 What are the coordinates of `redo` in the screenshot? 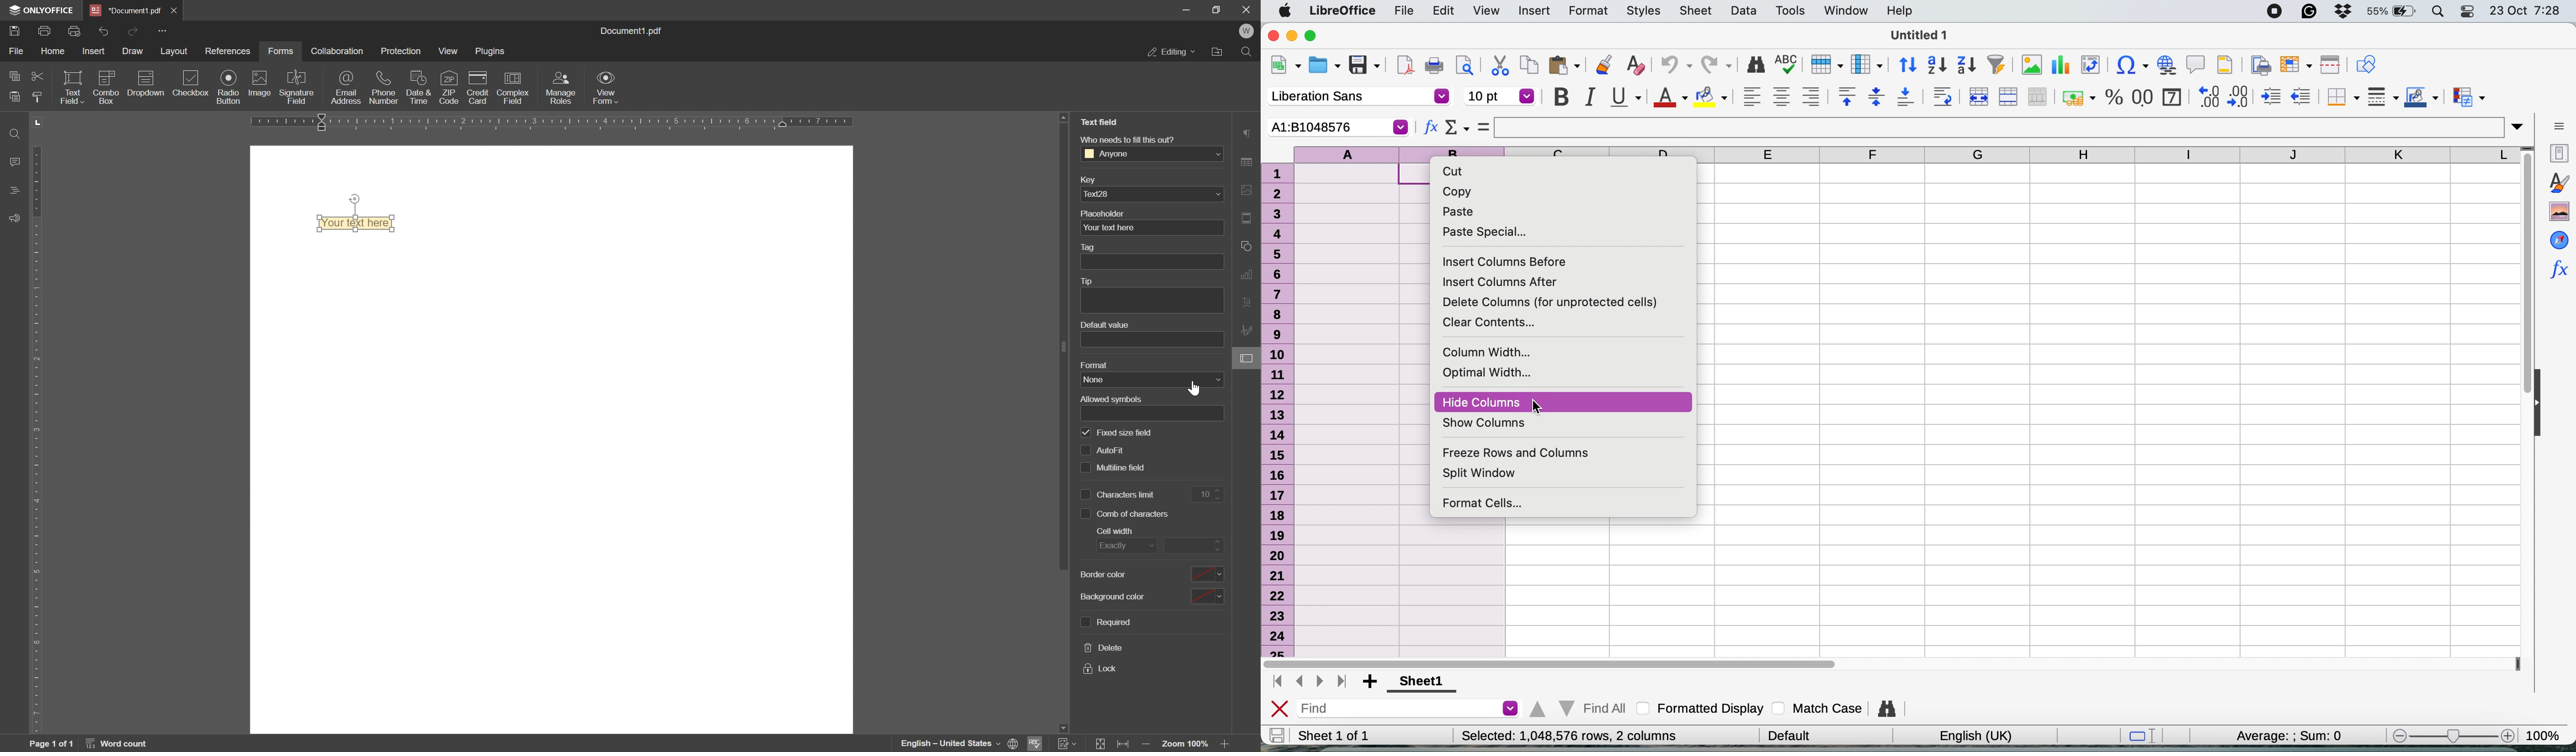 It's located at (135, 31).